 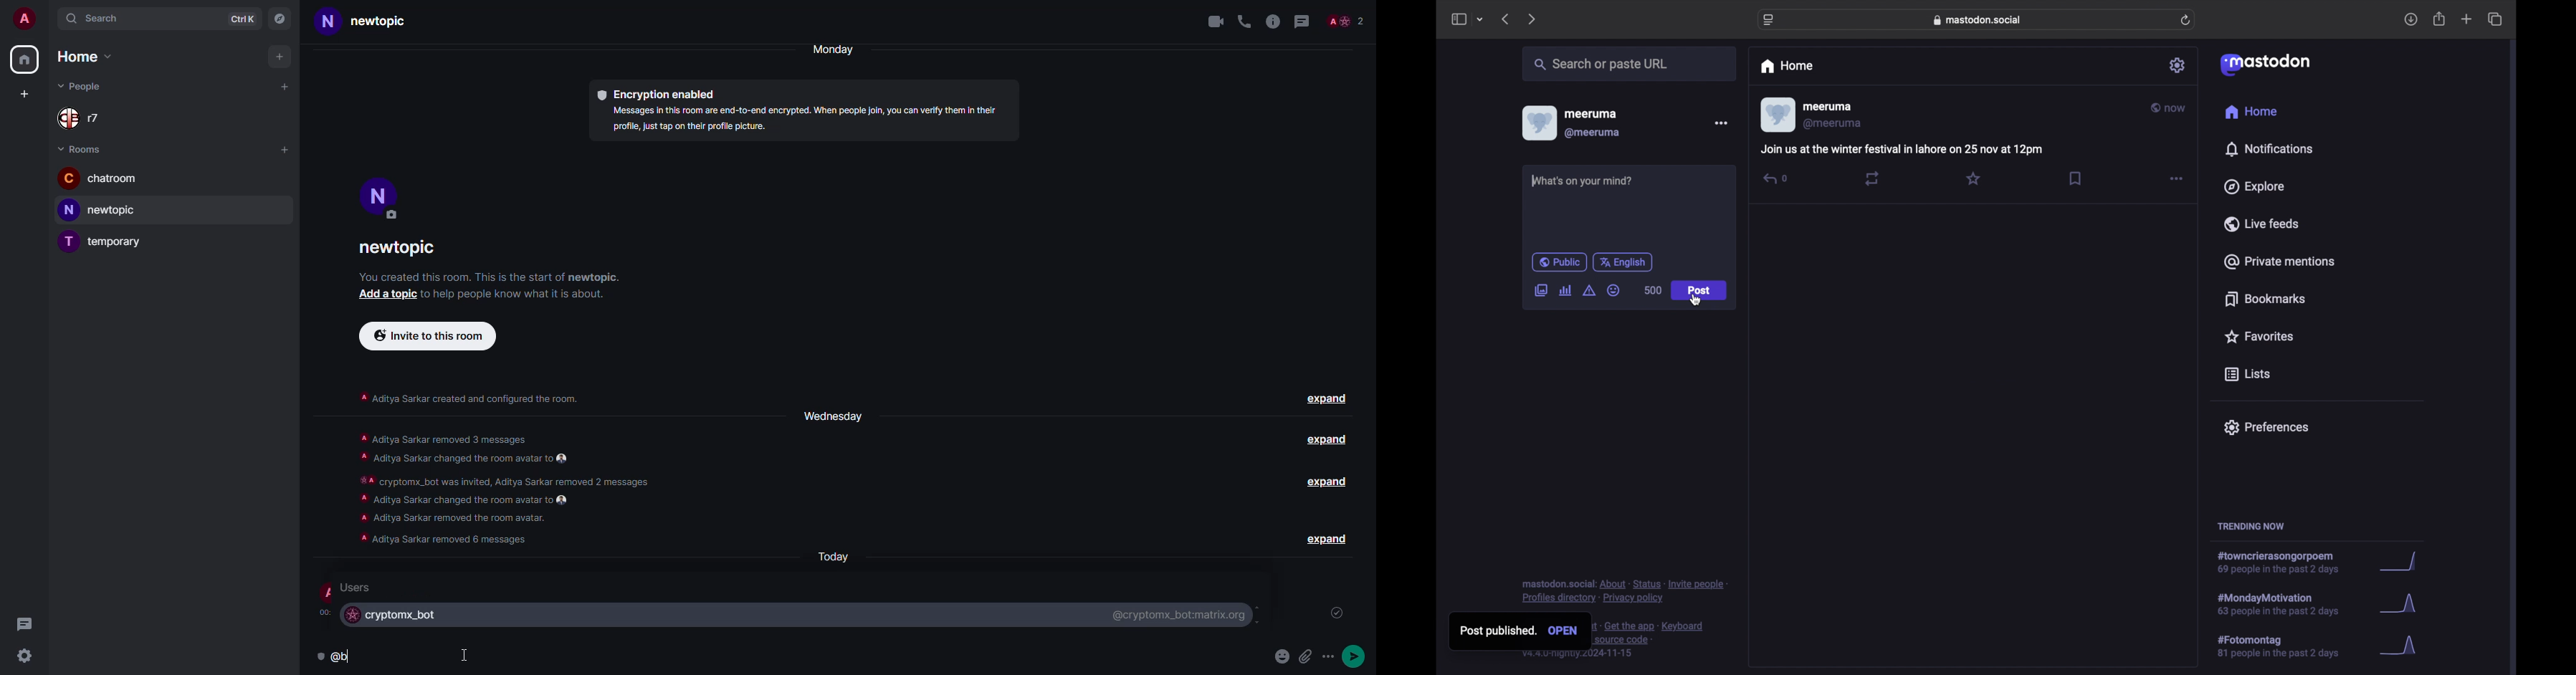 I want to click on expand, so click(x=1325, y=538).